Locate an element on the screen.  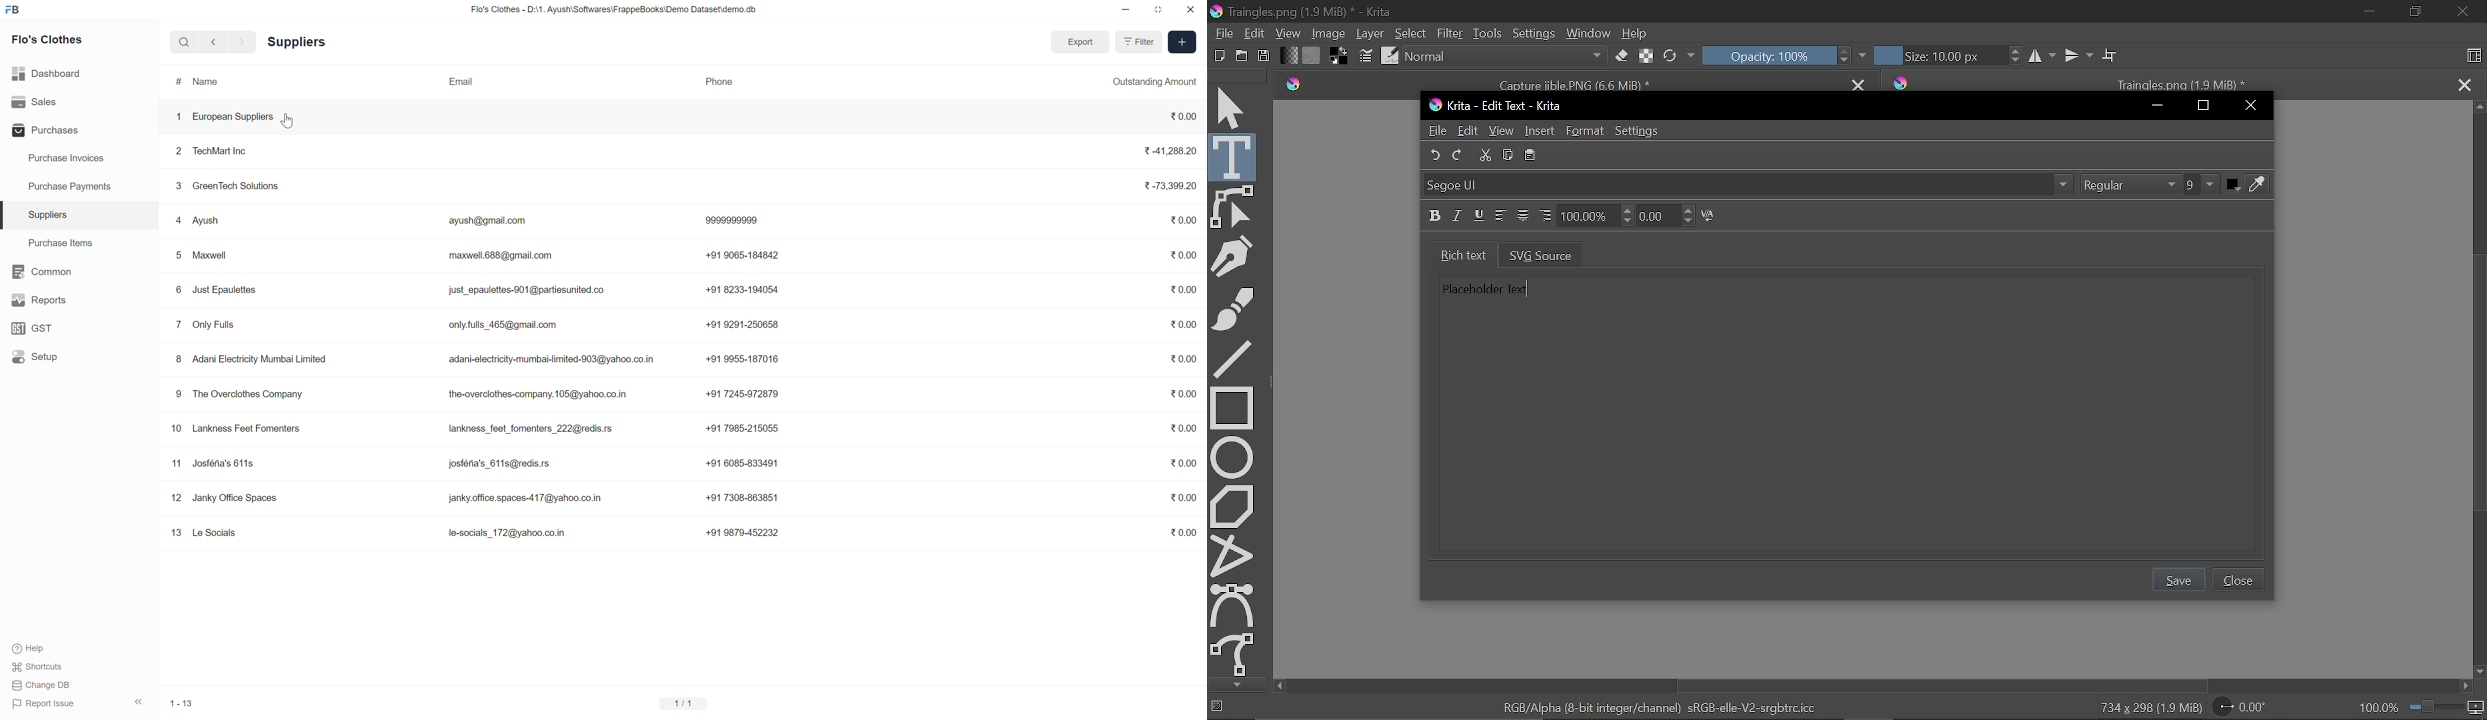
30.00 is located at coordinates (1176, 463).